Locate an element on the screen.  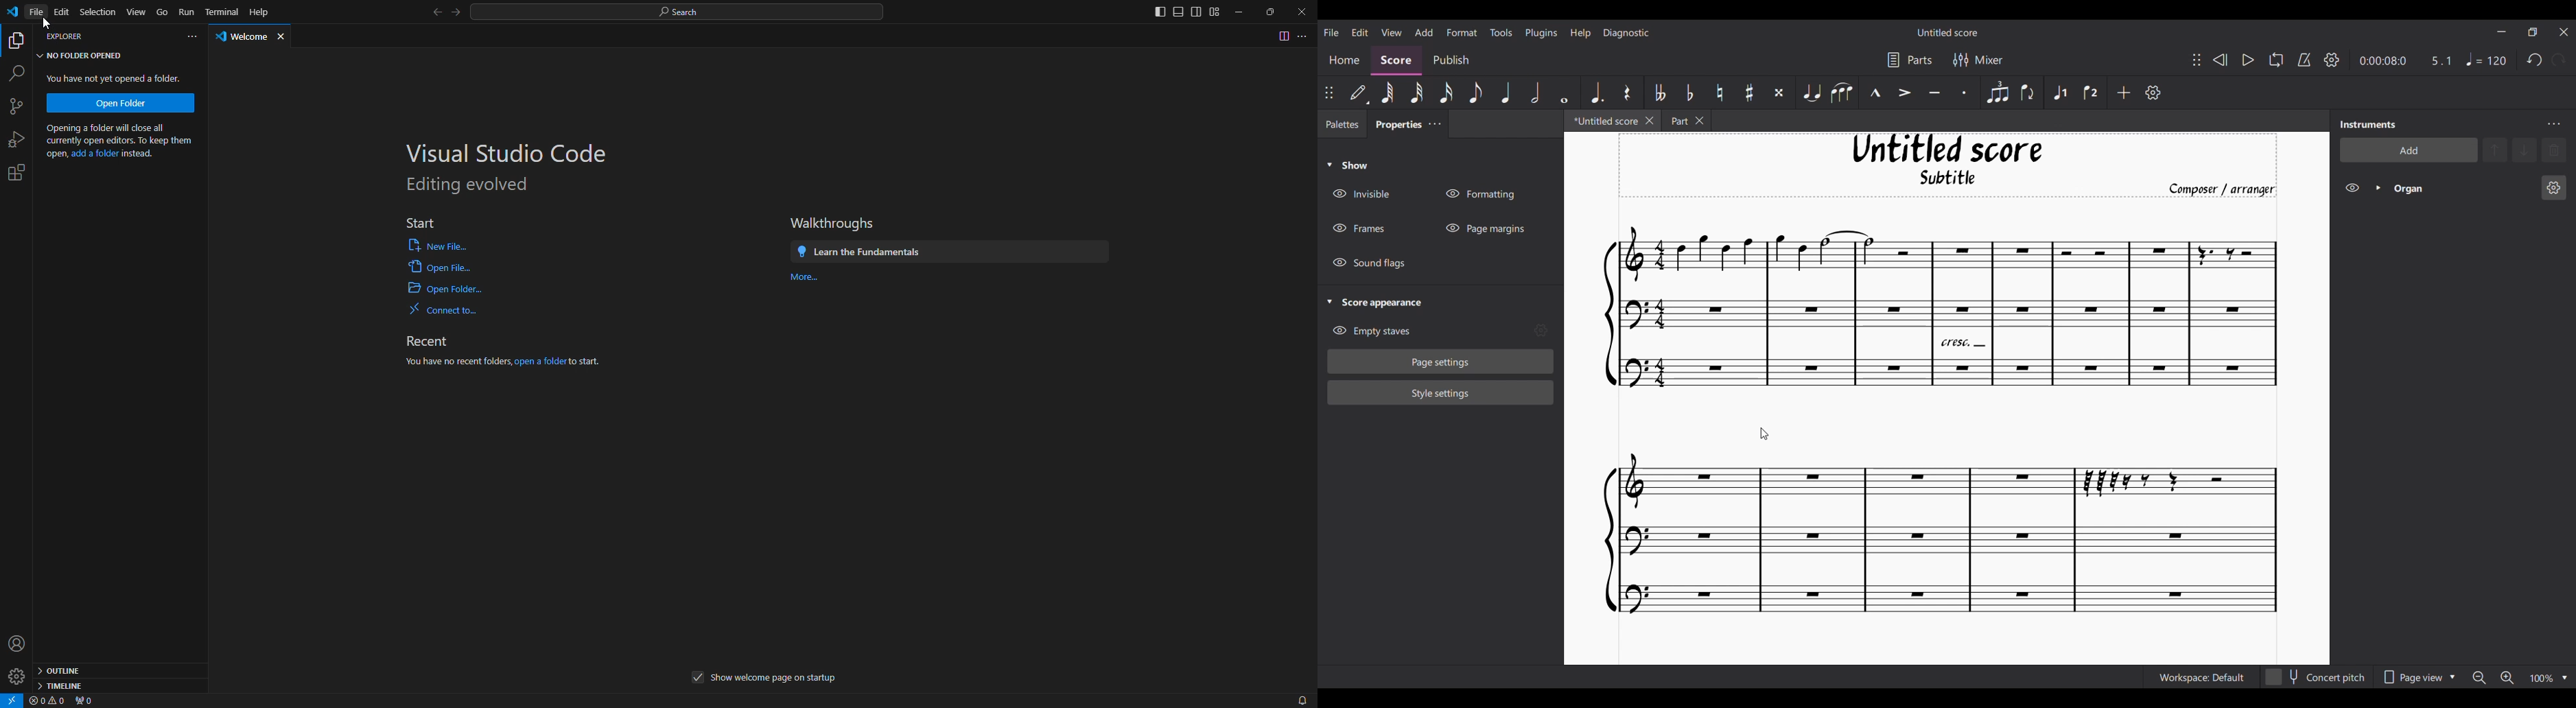
Current workspace setting is located at coordinates (2201, 677).